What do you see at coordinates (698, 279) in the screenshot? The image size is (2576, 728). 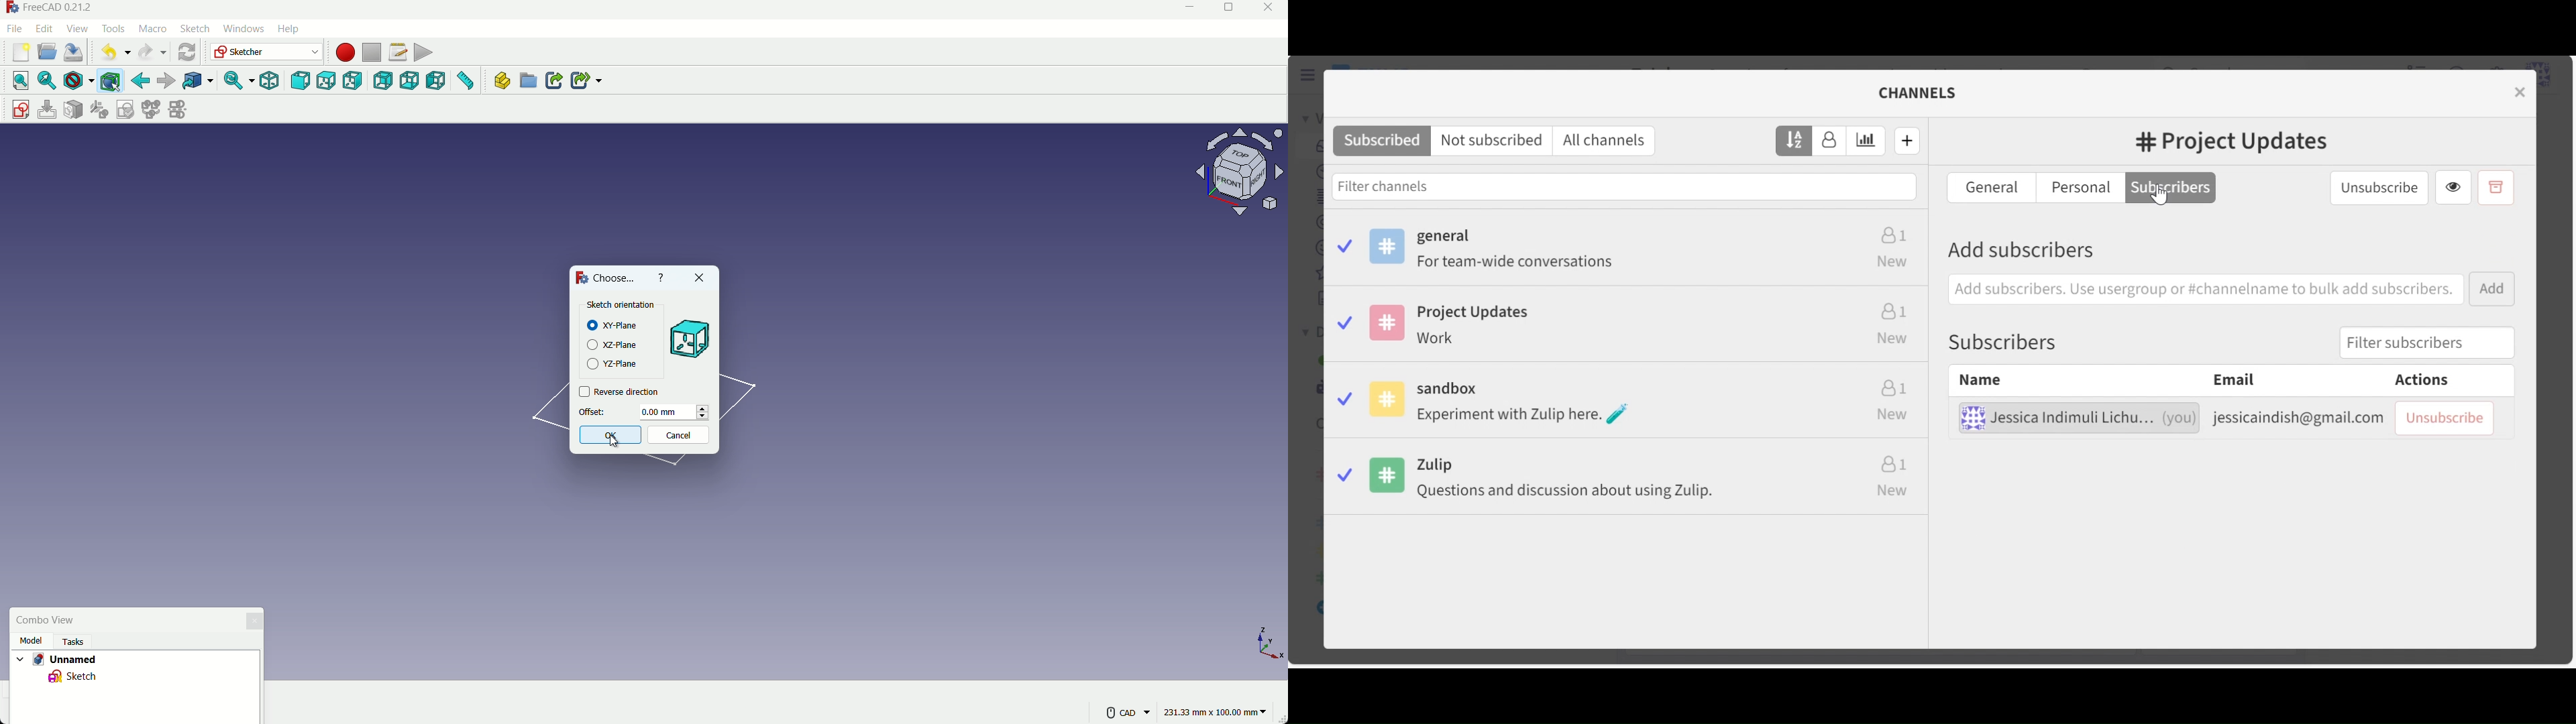 I see `close` at bounding box center [698, 279].